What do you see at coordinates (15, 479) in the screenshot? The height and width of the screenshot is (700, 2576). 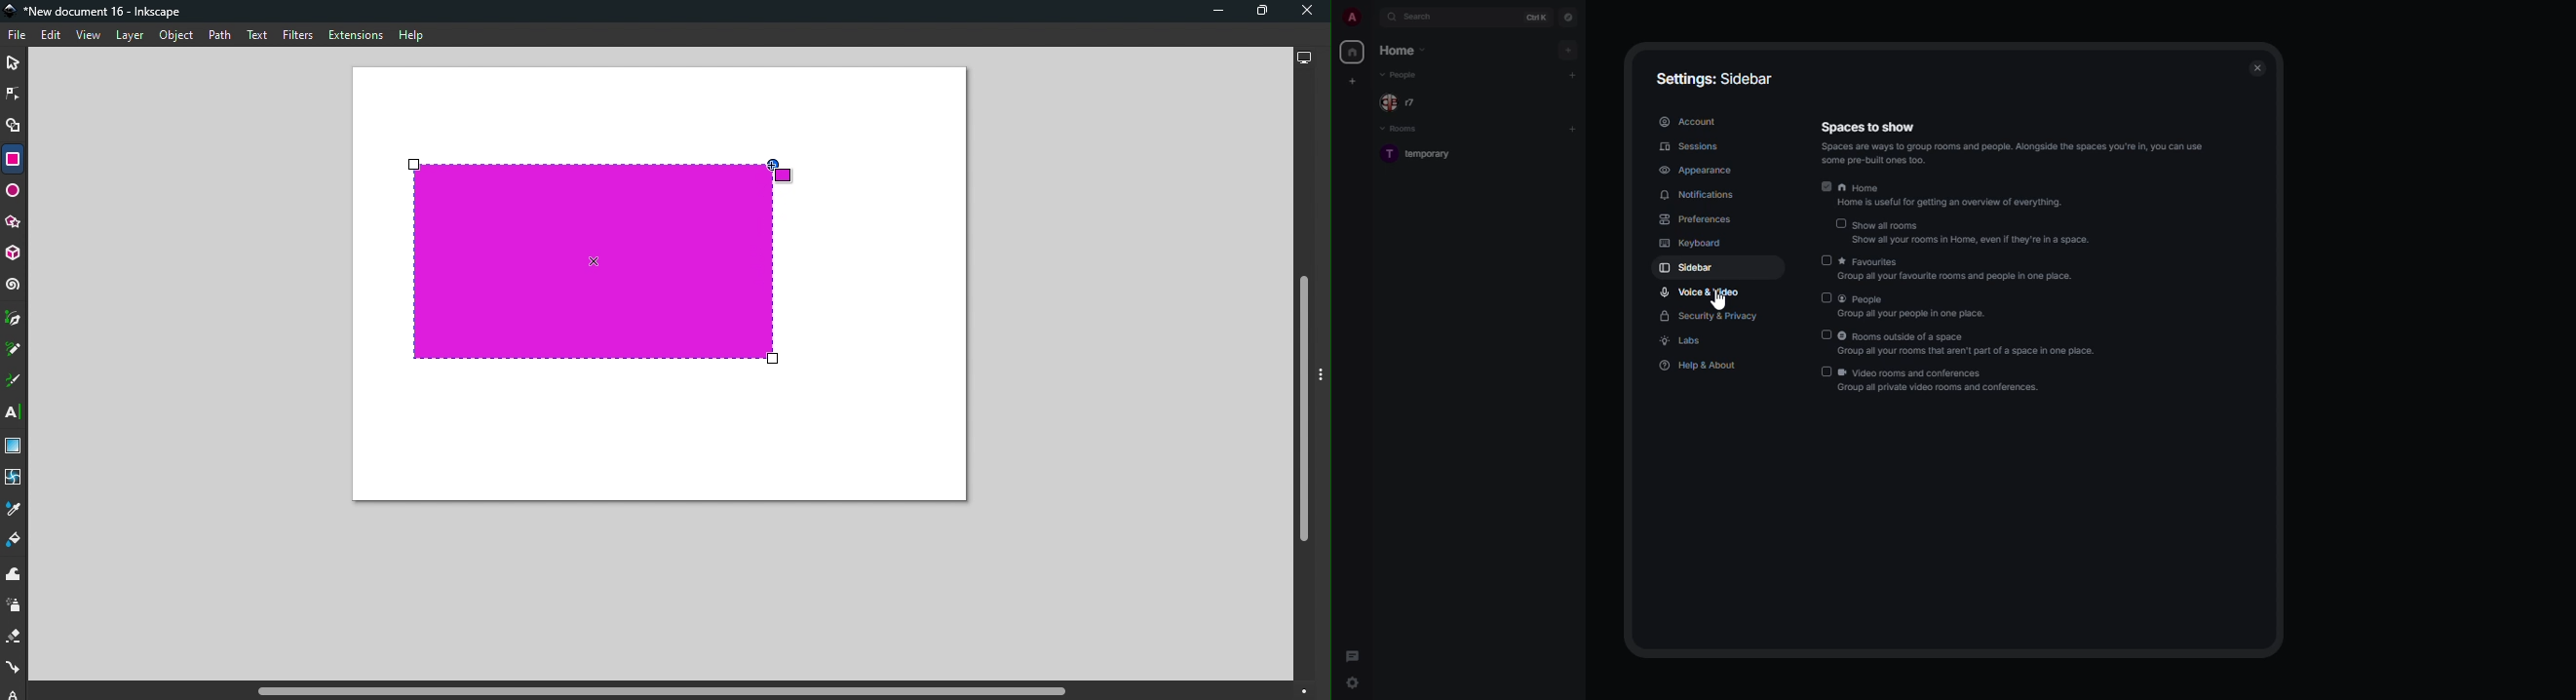 I see `Mesh tool` at bounding box center [15, 479].